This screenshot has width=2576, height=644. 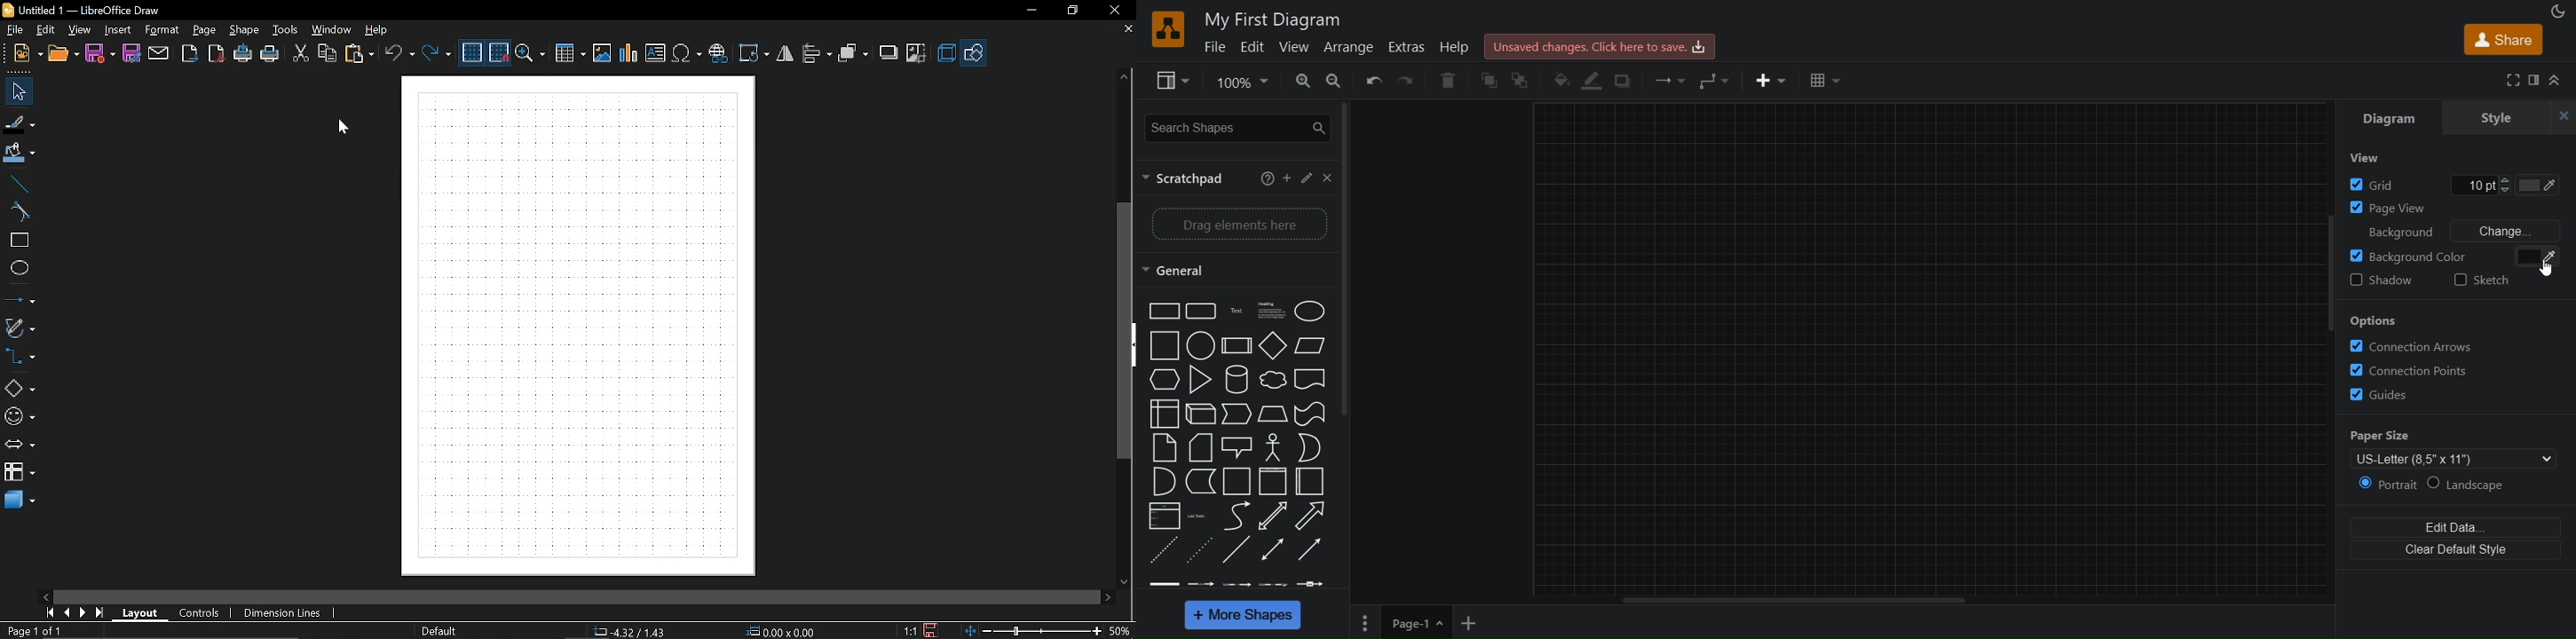 I want to click on edit data, so click(x=2460, y=528).